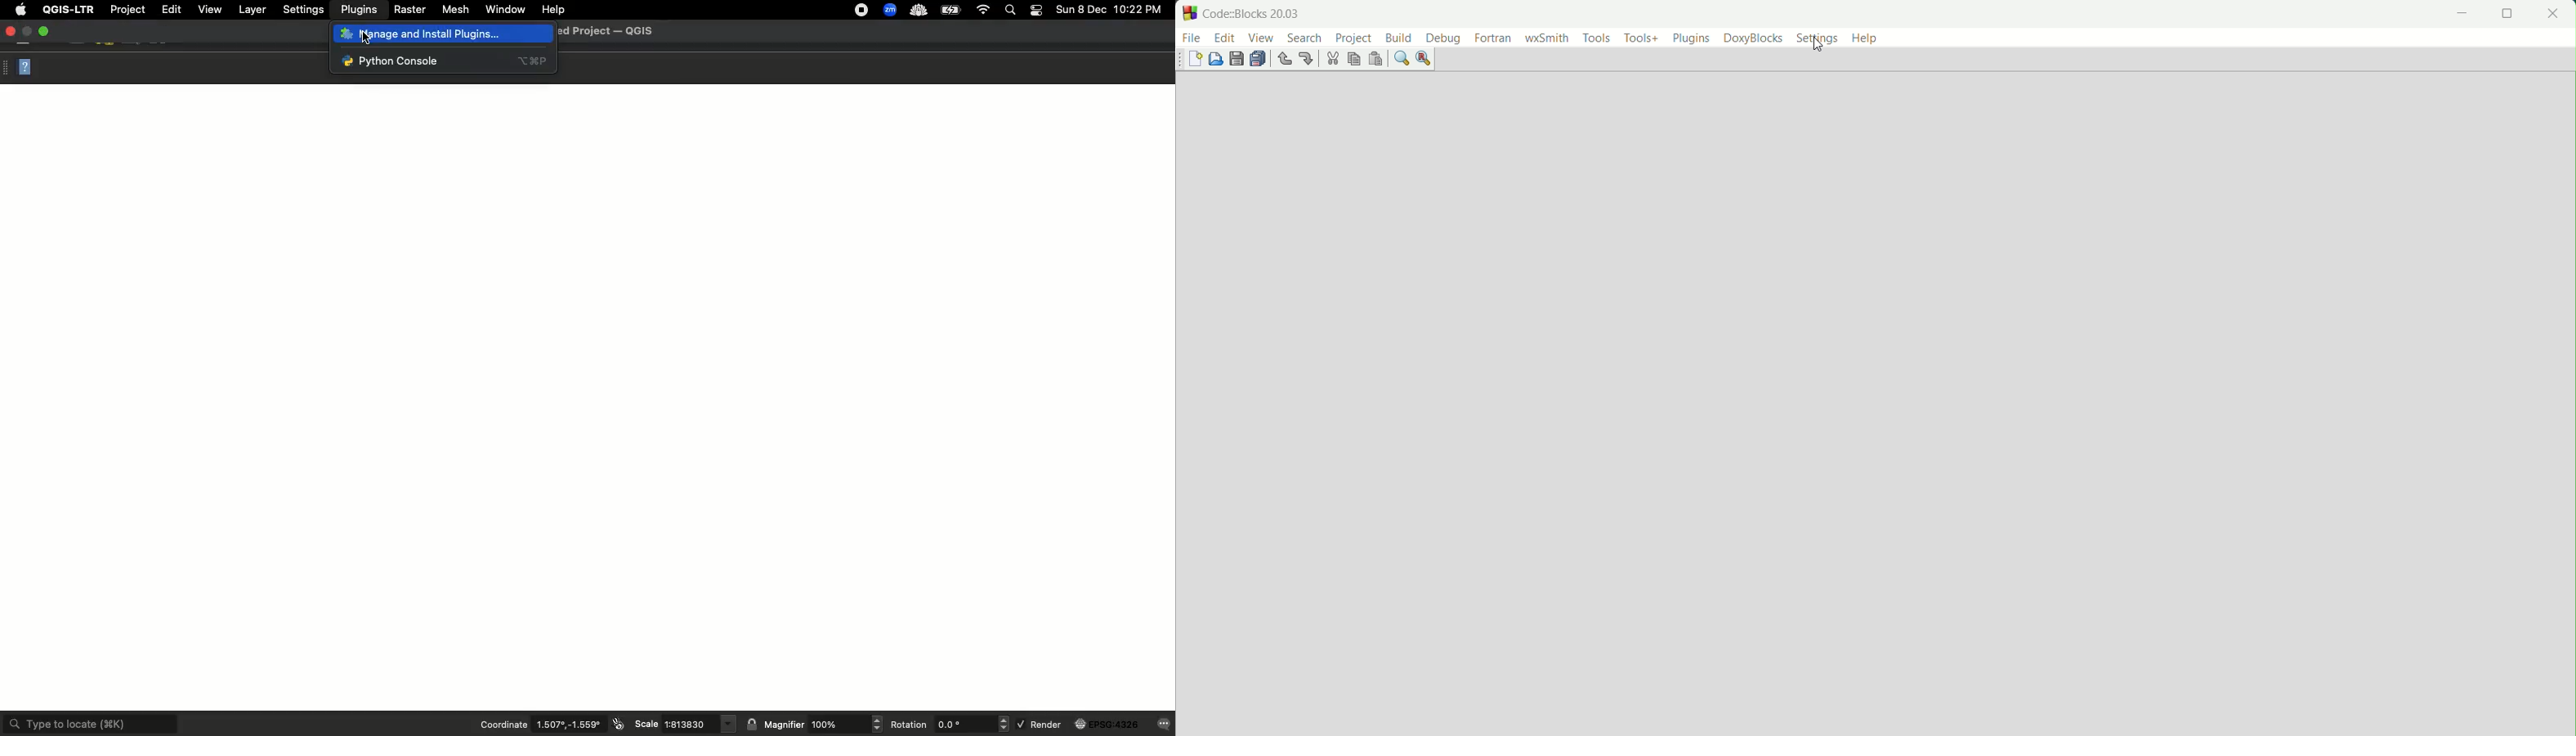 The image size is (2576, 756). I want to click on settings, so click(1817, 39).